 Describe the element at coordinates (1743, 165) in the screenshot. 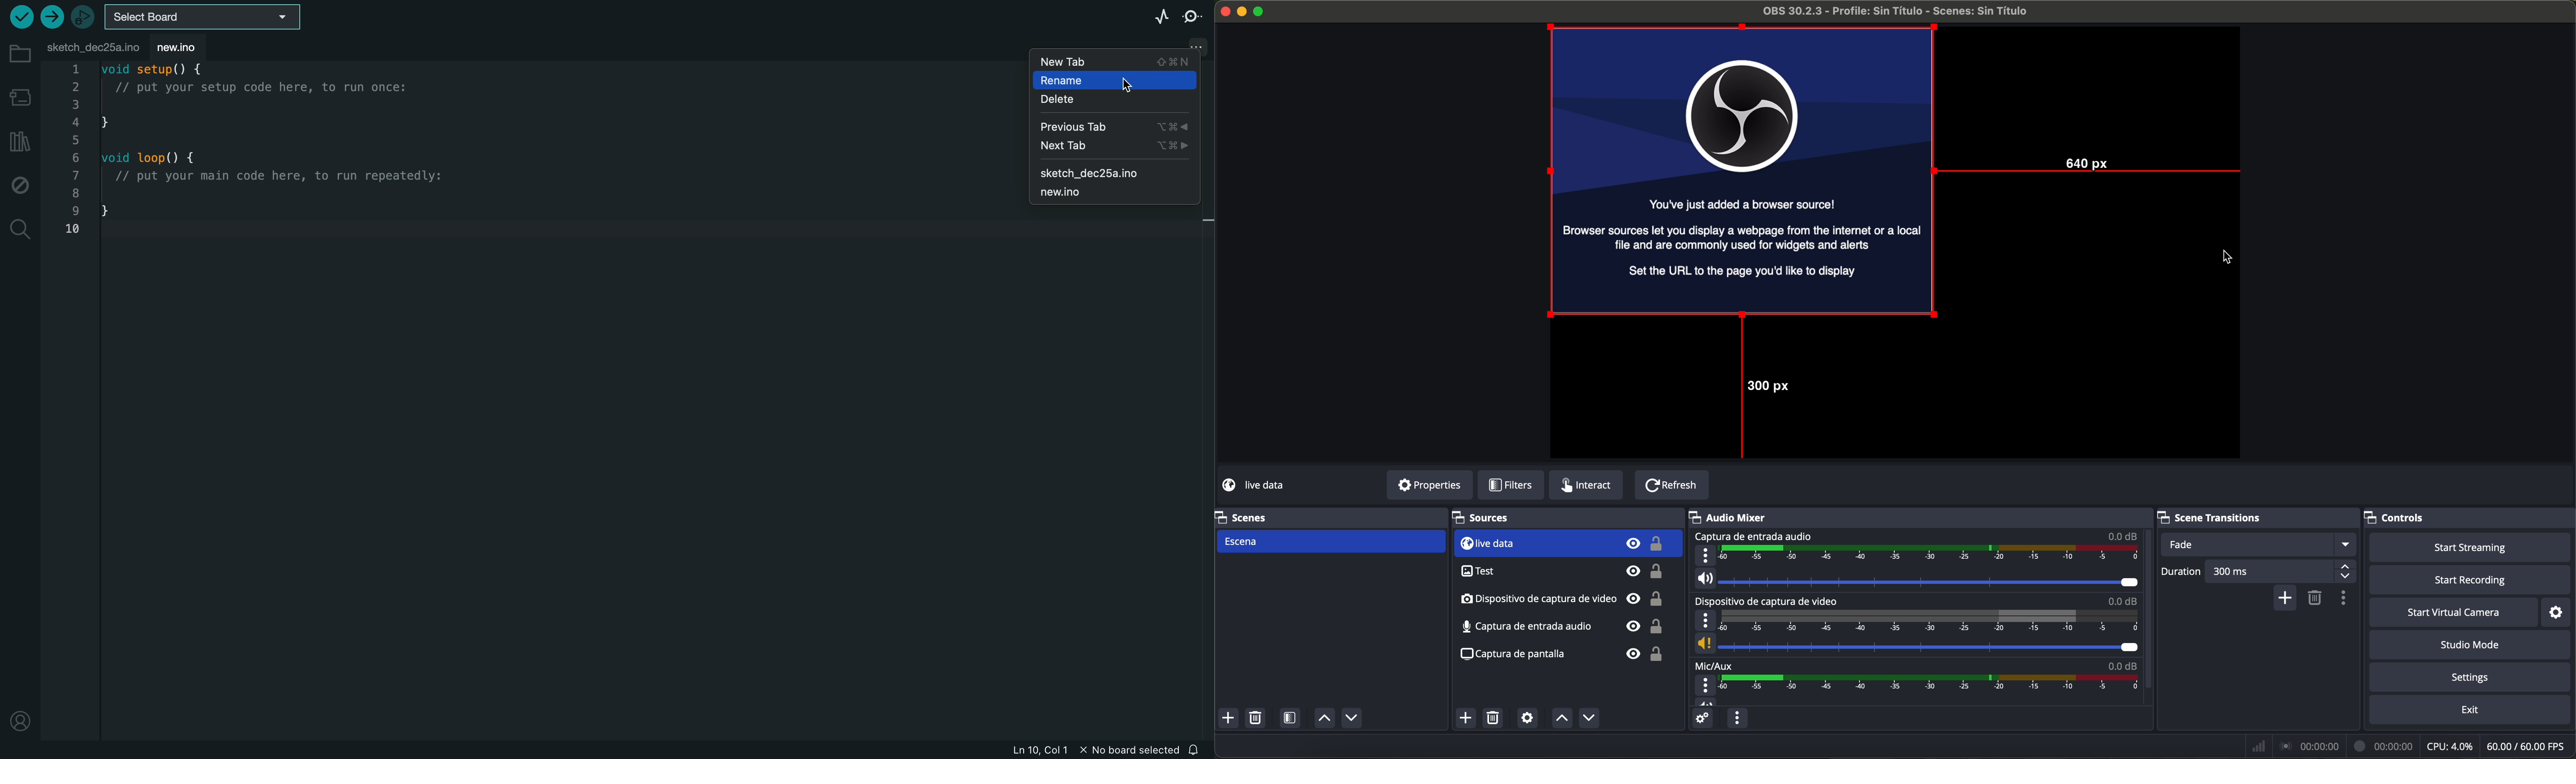

I see `image on workspace` at that location.